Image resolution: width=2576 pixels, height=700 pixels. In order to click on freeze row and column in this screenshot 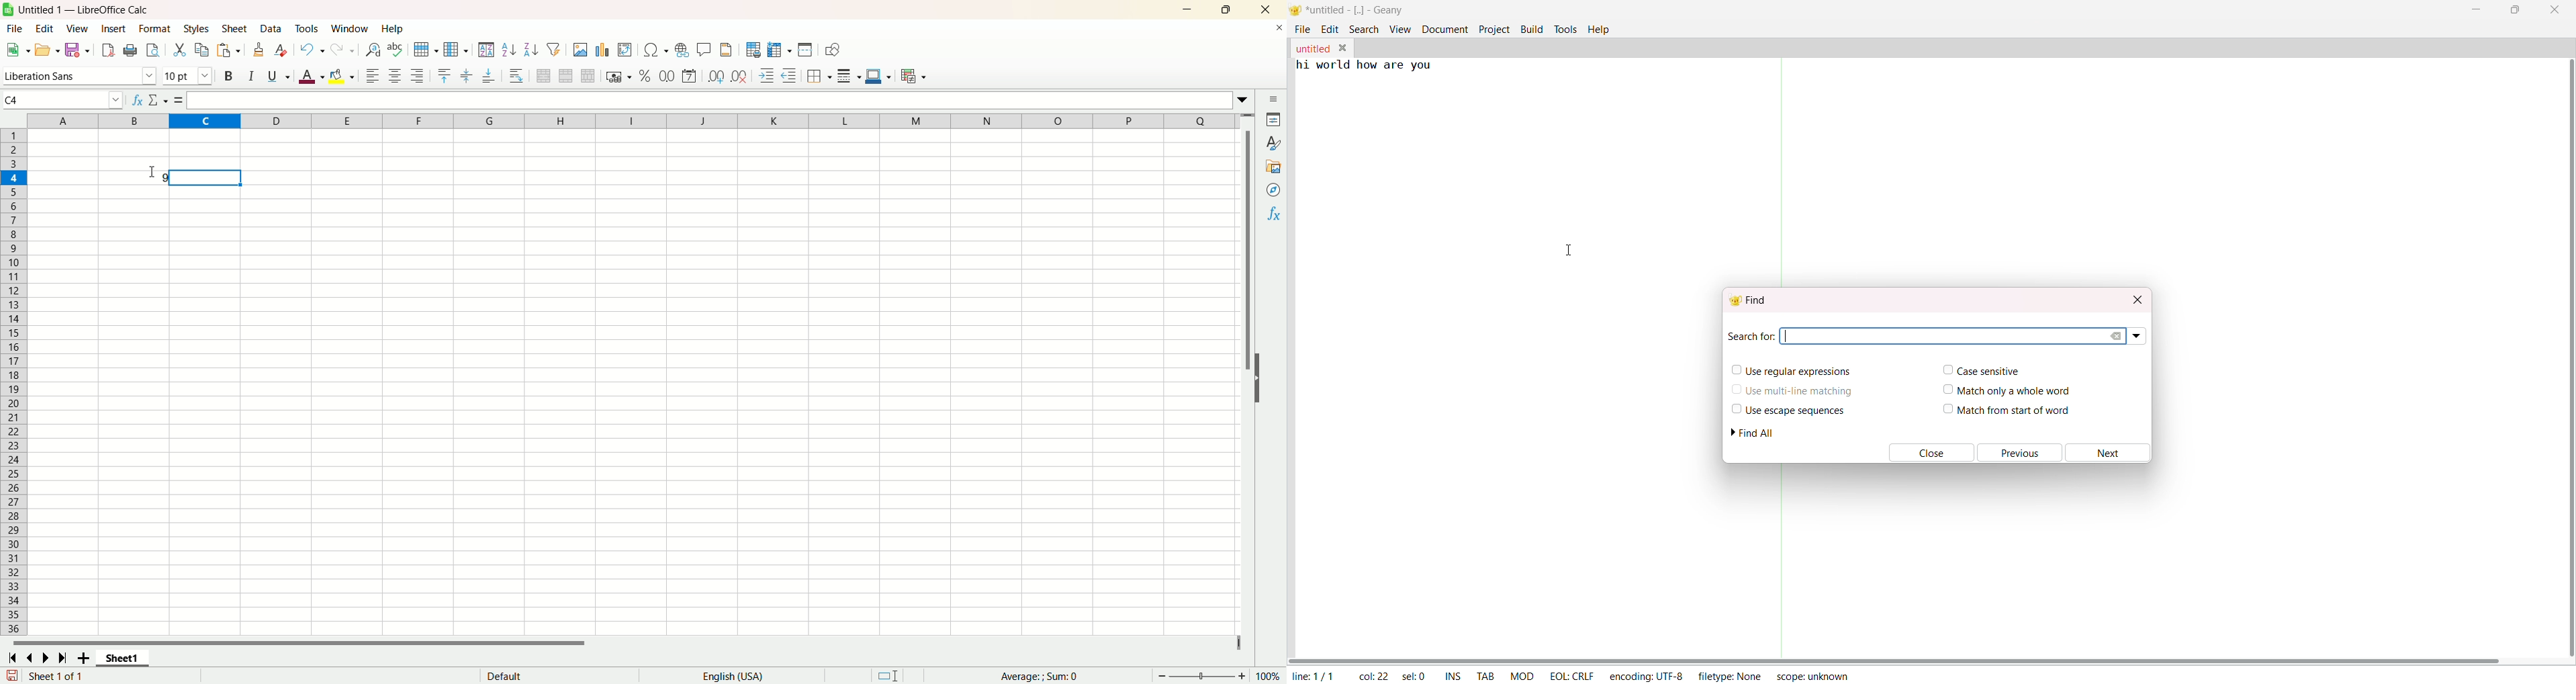, I will do `click(779, 50)`.